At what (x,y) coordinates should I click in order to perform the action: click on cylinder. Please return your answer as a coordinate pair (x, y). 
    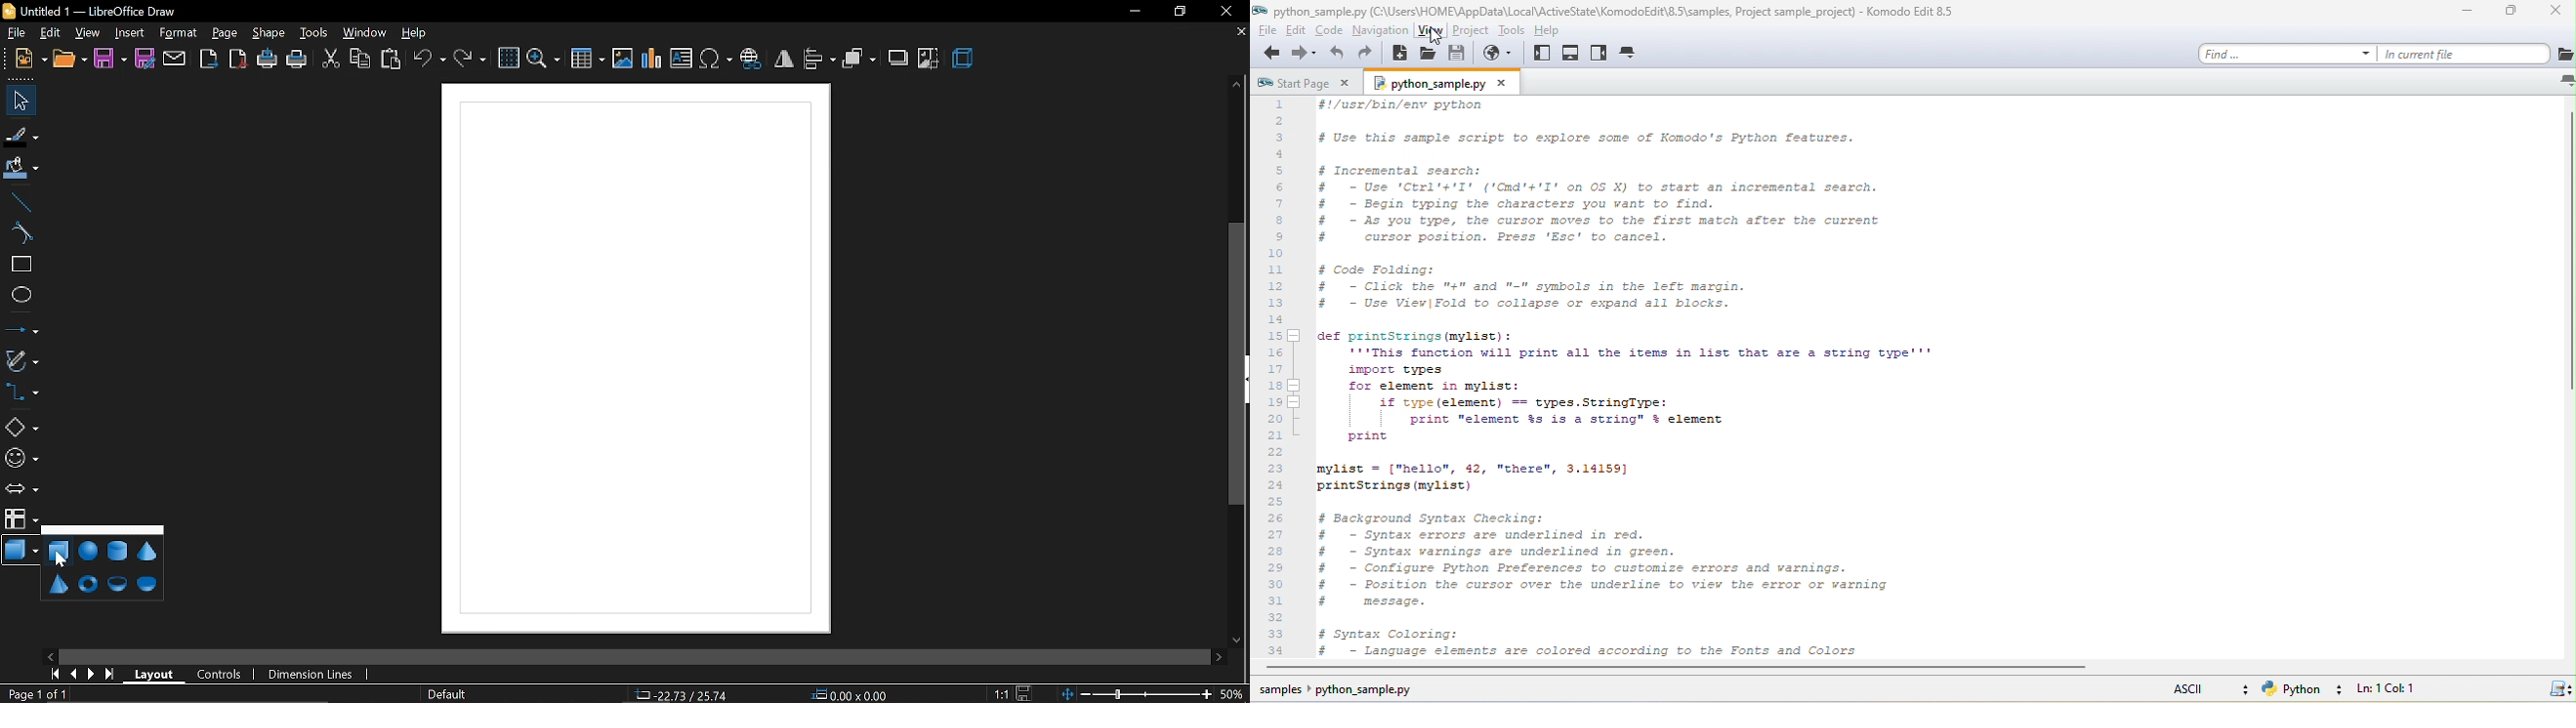
    Looking at the image, I should click on (119, 550).